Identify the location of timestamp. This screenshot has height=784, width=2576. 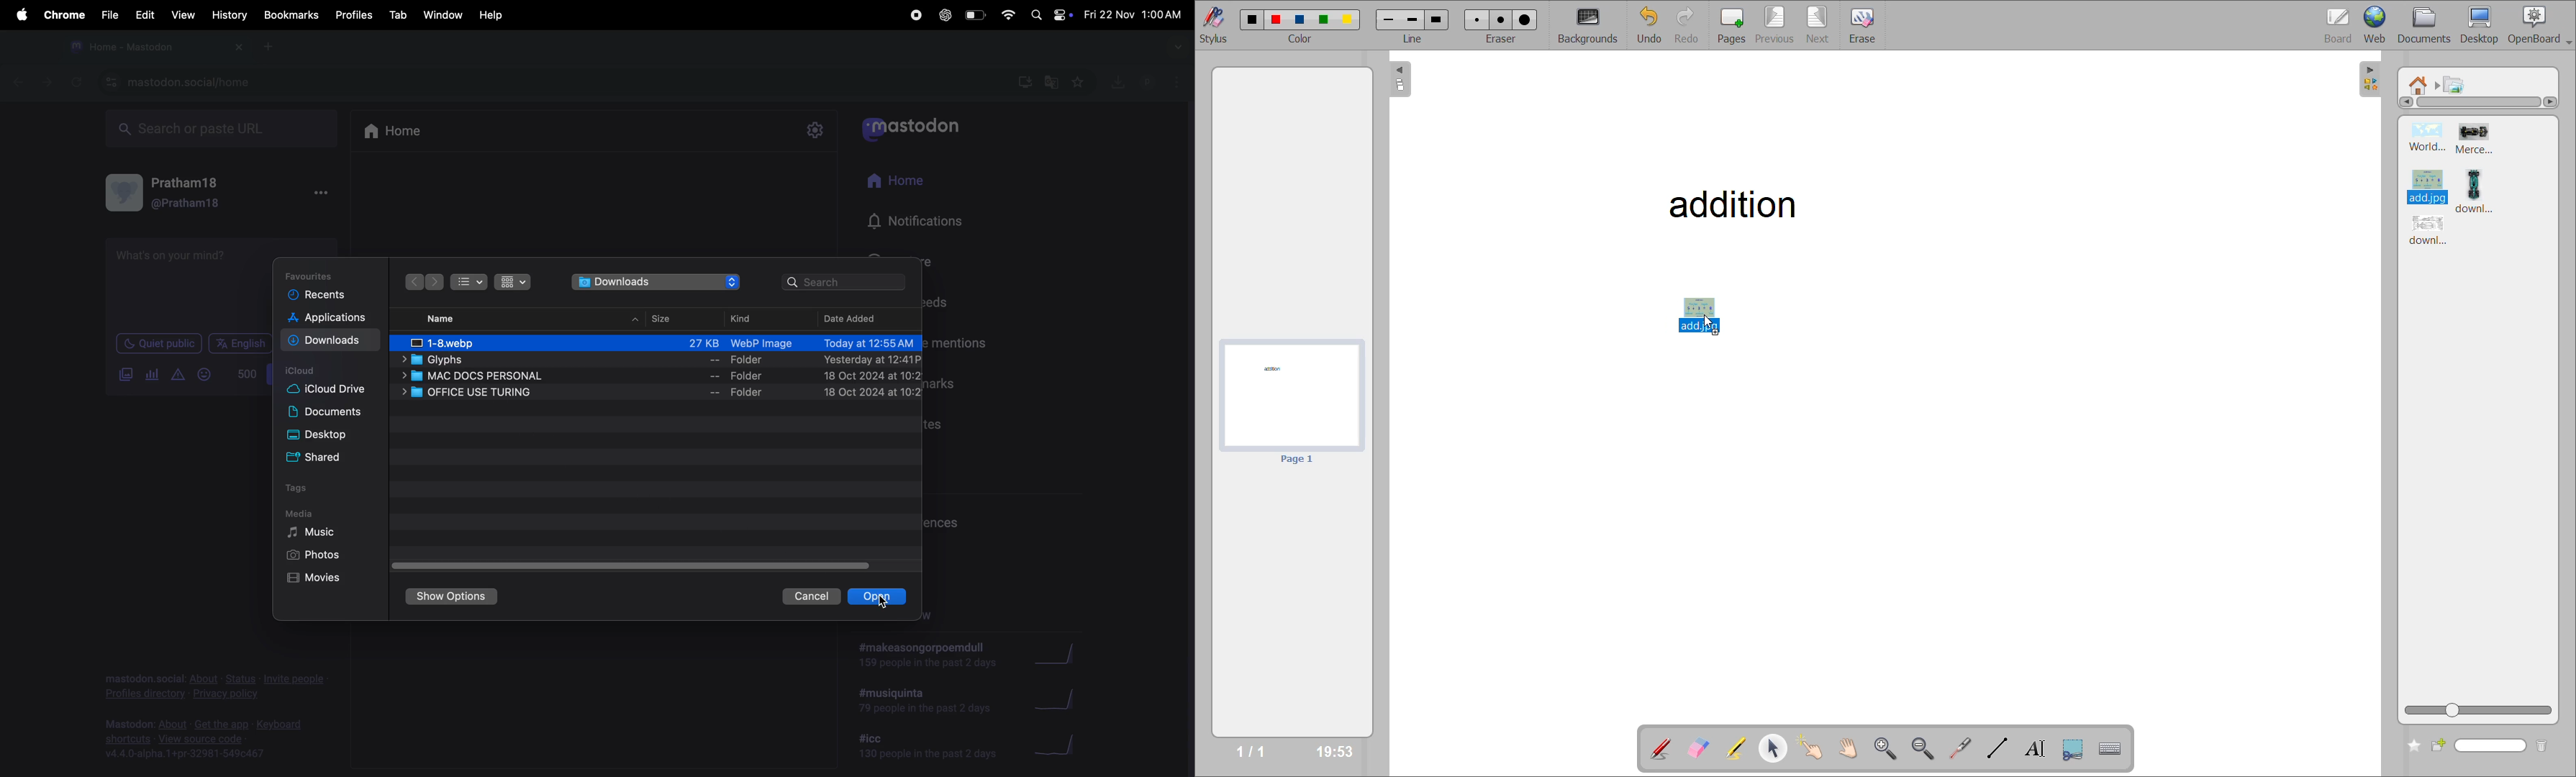
(1336, 749).